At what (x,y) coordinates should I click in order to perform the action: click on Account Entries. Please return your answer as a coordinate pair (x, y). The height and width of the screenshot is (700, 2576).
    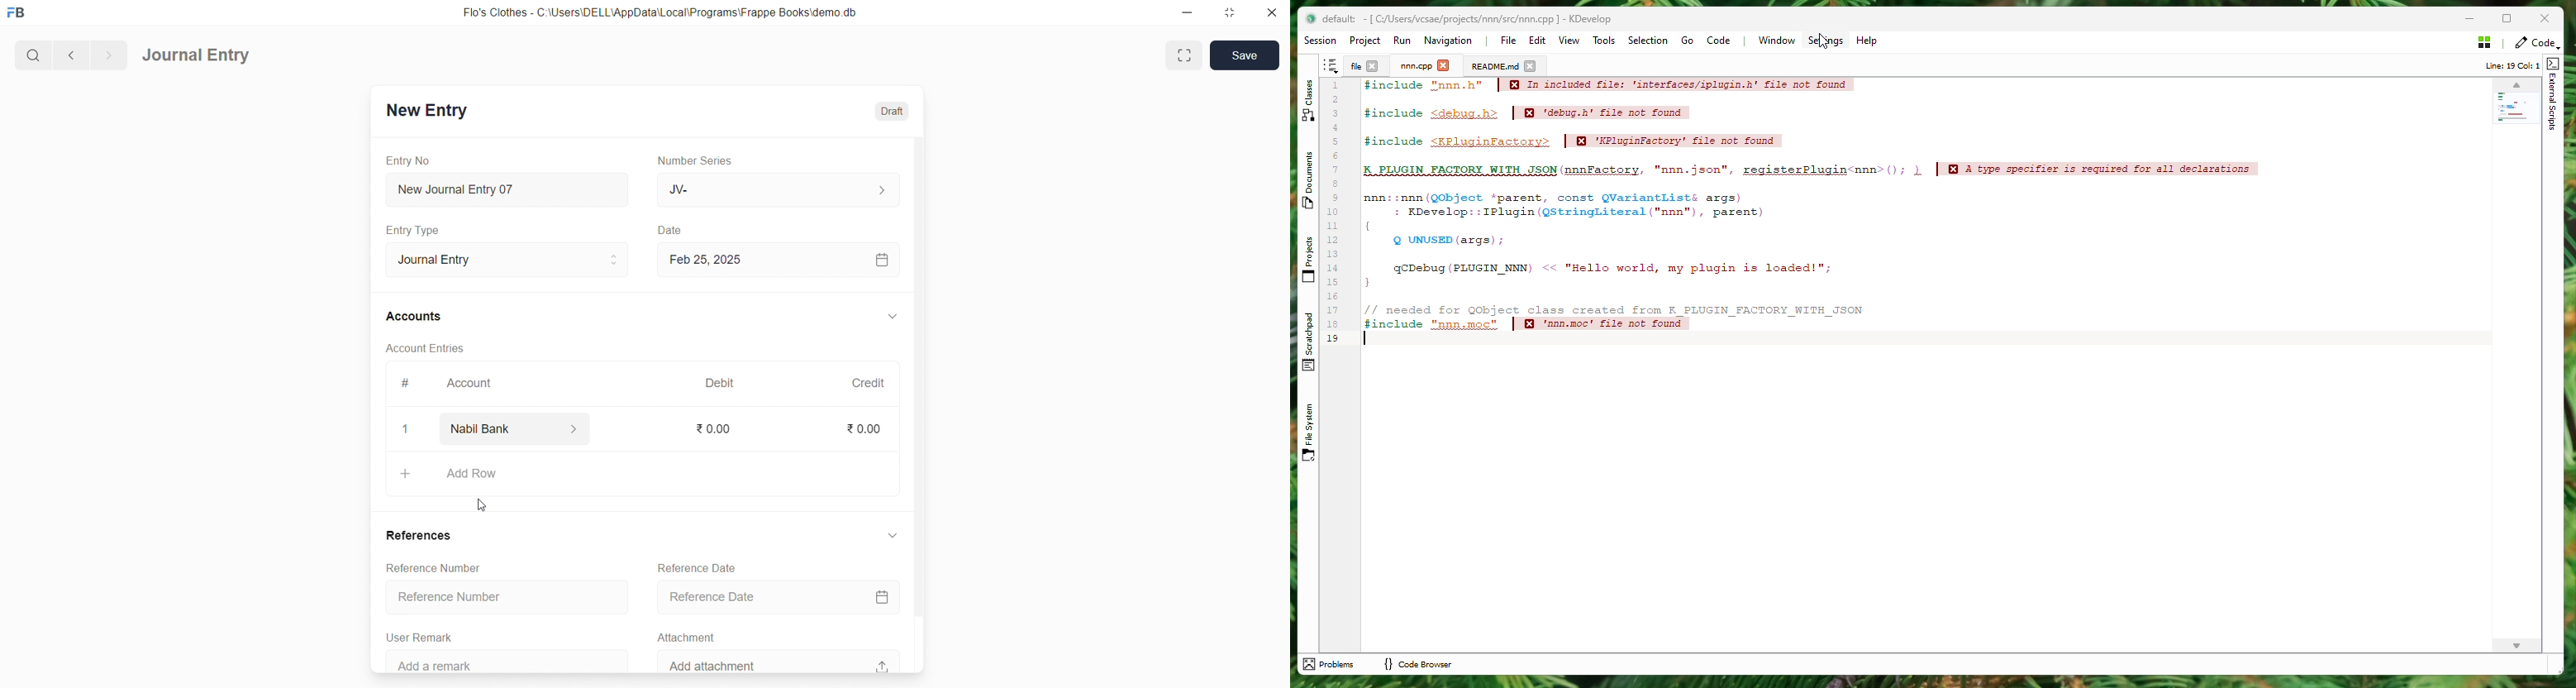
    Looking at the image, I should click on (427, 350).